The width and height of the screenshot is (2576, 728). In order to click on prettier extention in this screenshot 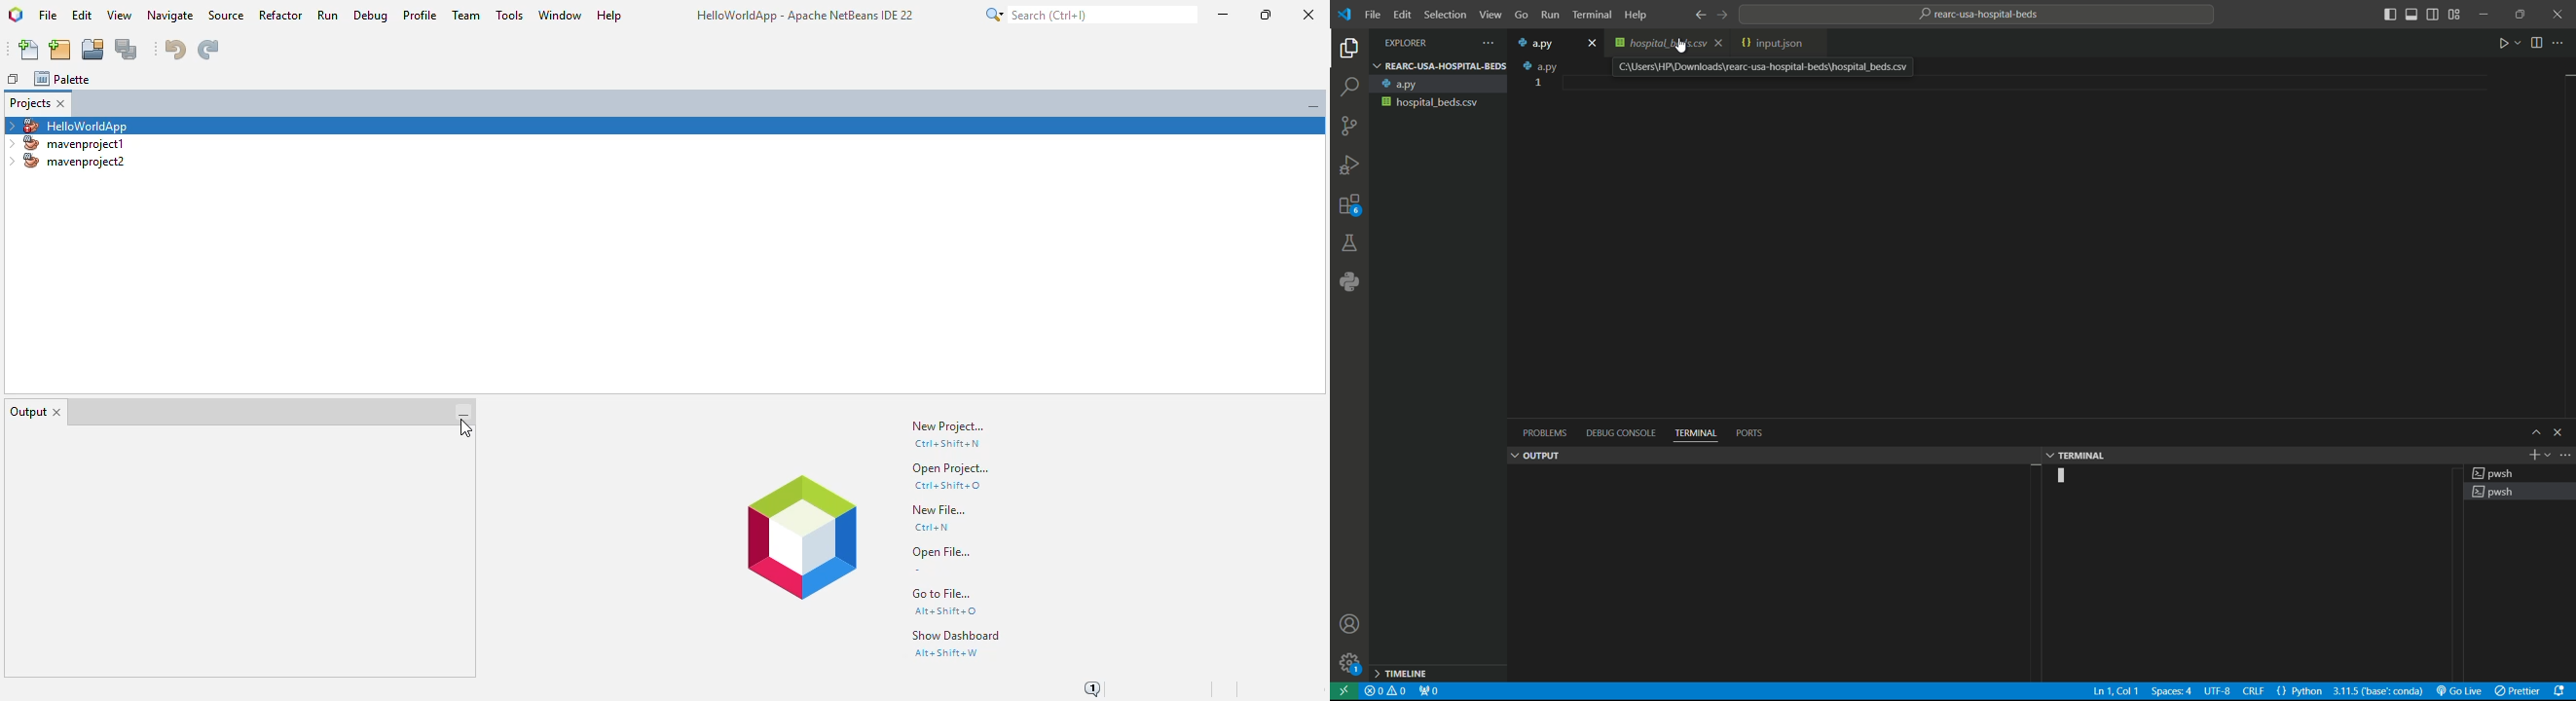, I will do `click(2521, 693)`.